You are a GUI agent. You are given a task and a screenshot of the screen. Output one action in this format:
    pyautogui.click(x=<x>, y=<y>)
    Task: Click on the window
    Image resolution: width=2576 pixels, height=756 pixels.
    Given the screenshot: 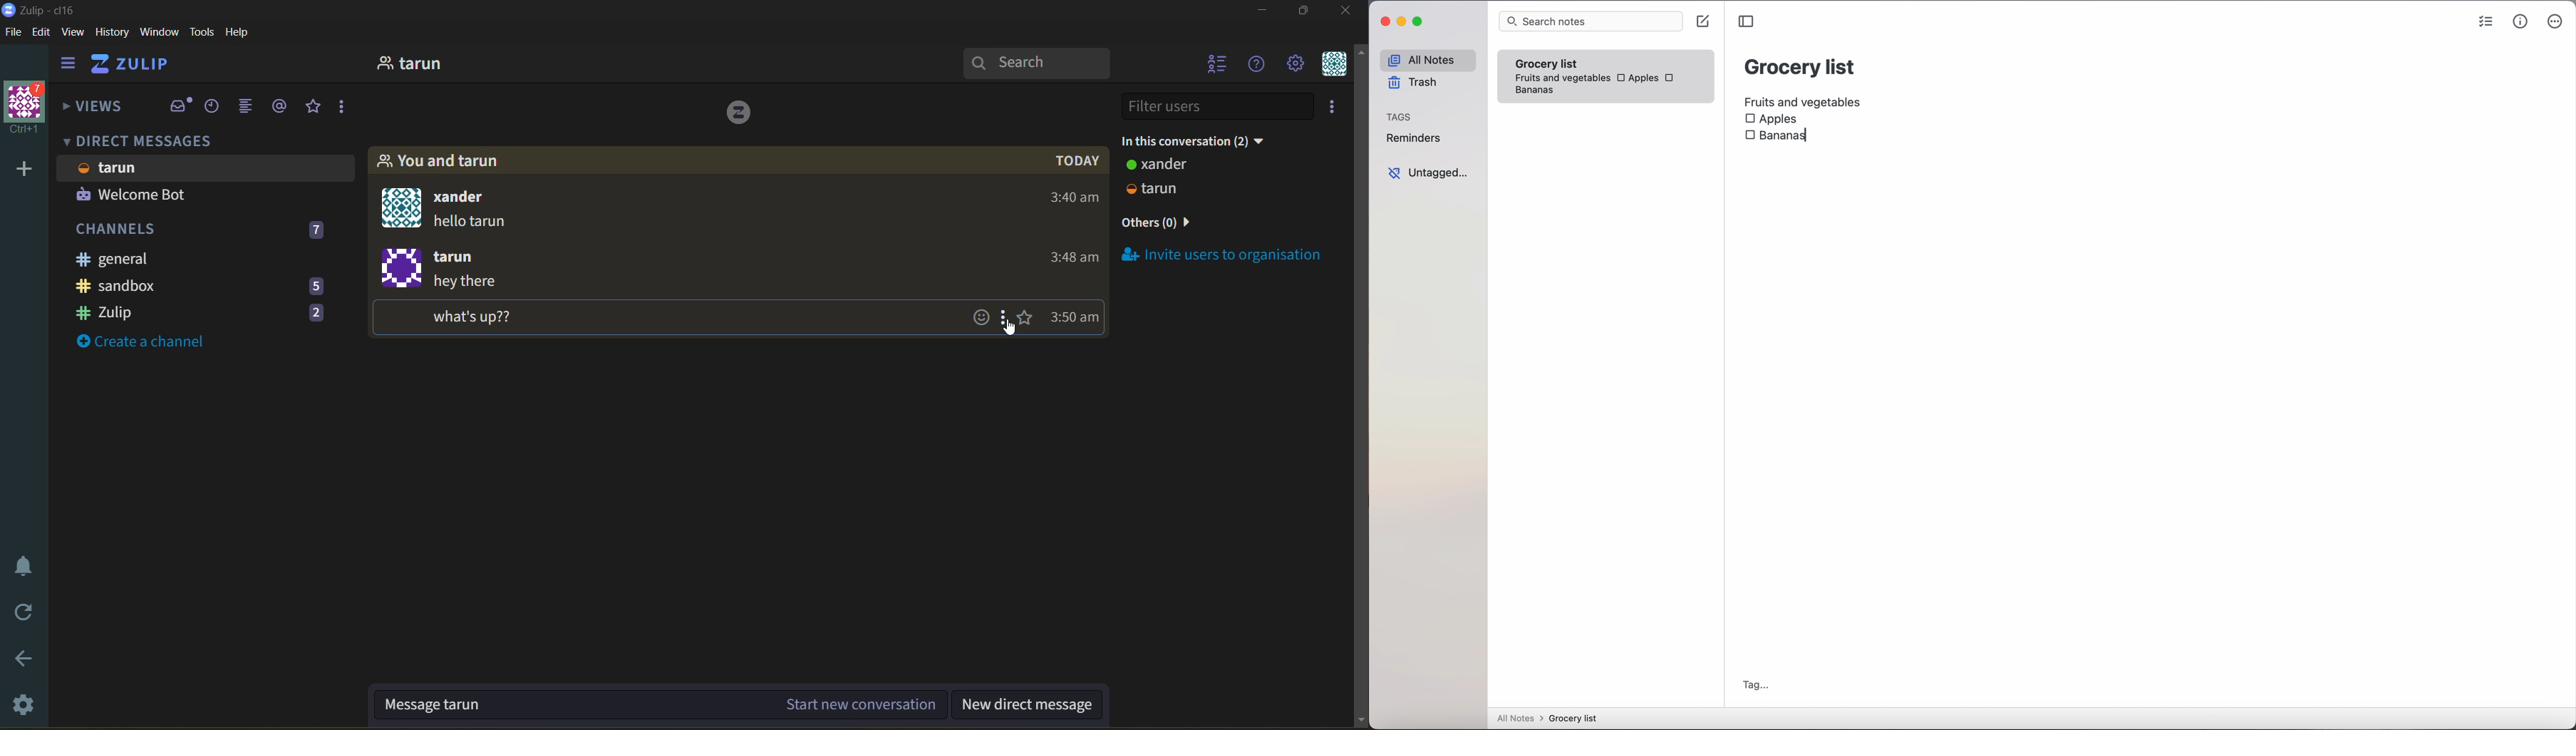 What is the action you would take?
    pyautogui.click(x=161, y=34)
    